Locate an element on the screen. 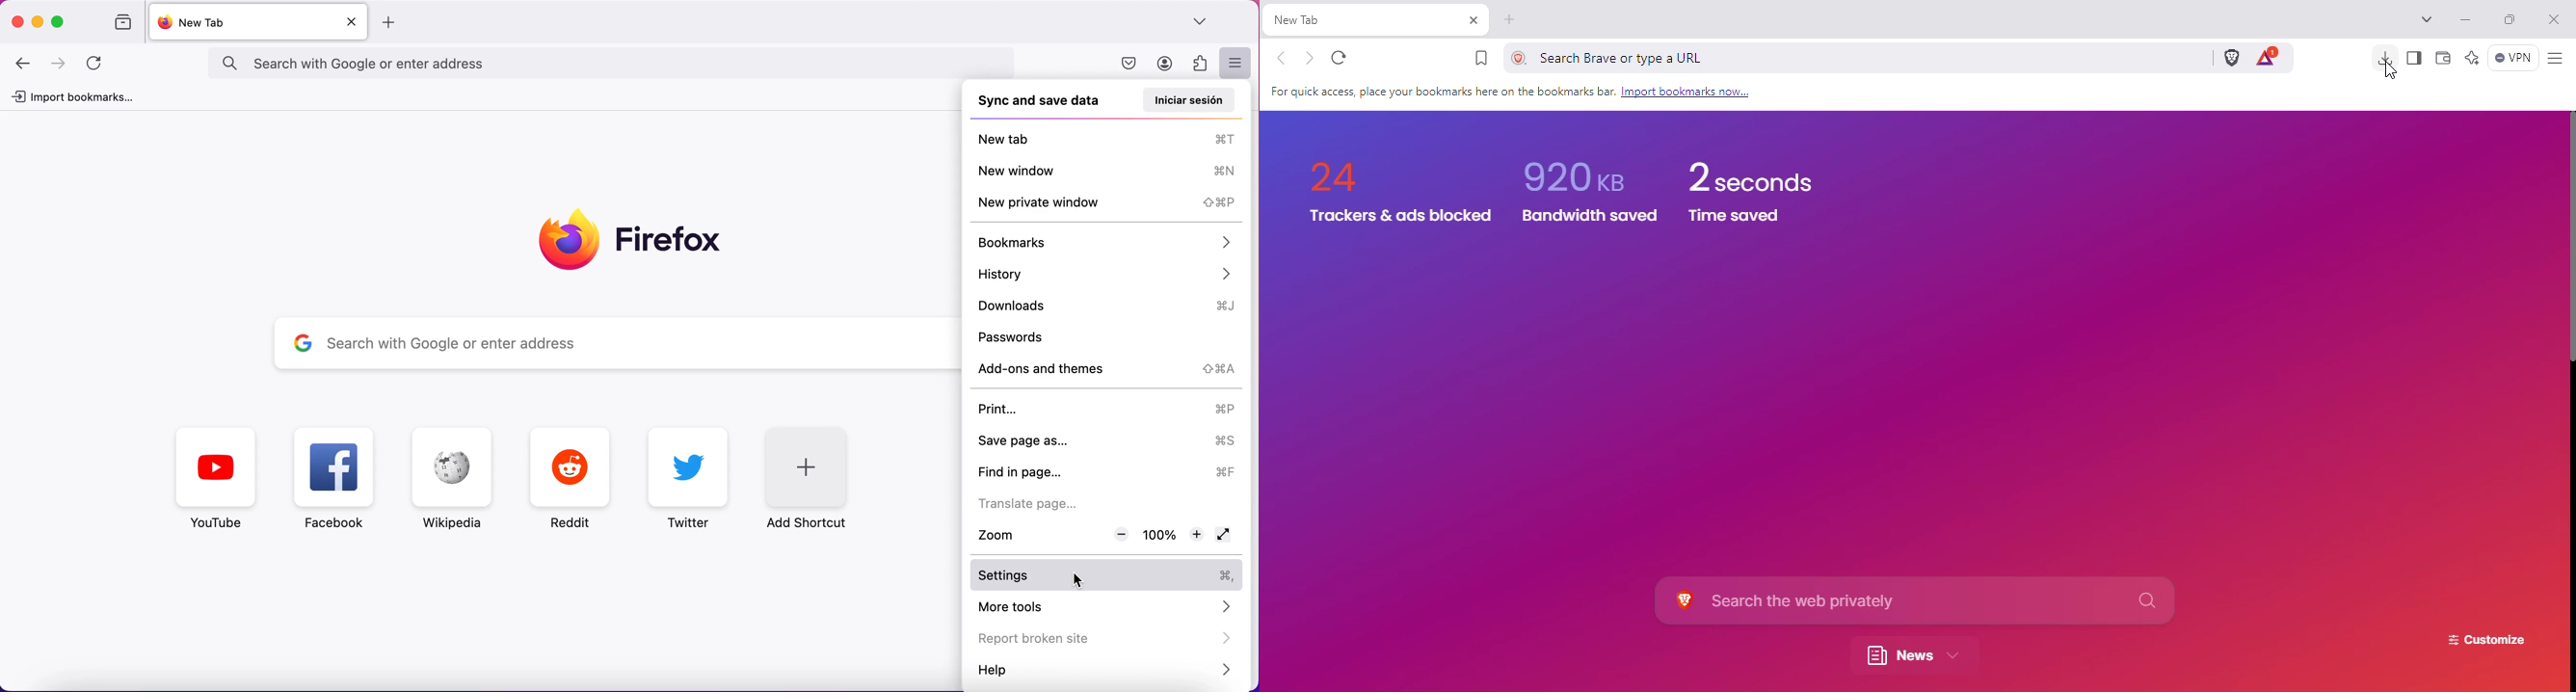 The height and width of the screenshot is (700, 2576). search brave or type a URL is located at coordinates (1849, 57).